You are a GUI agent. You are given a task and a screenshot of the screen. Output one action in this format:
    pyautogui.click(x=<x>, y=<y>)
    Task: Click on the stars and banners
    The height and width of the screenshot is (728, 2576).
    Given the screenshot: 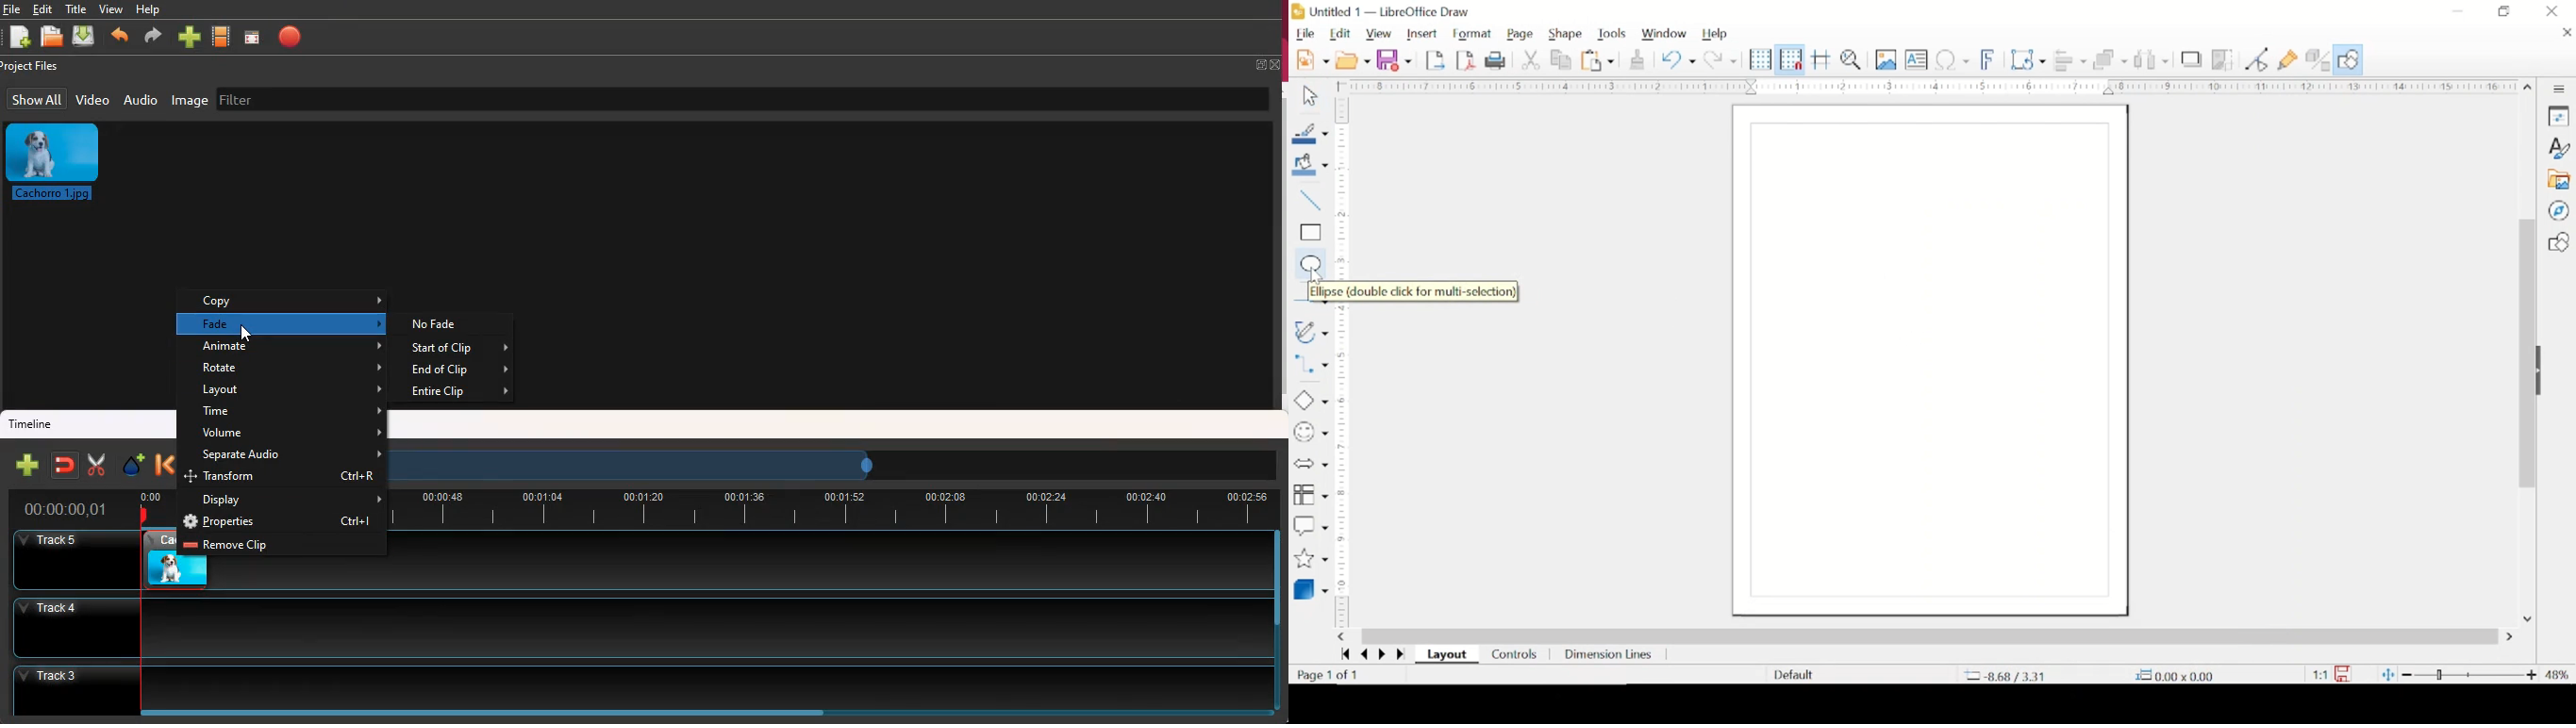 What is the action you would take?
    pyautogui.click(x=1310, y=560)
    